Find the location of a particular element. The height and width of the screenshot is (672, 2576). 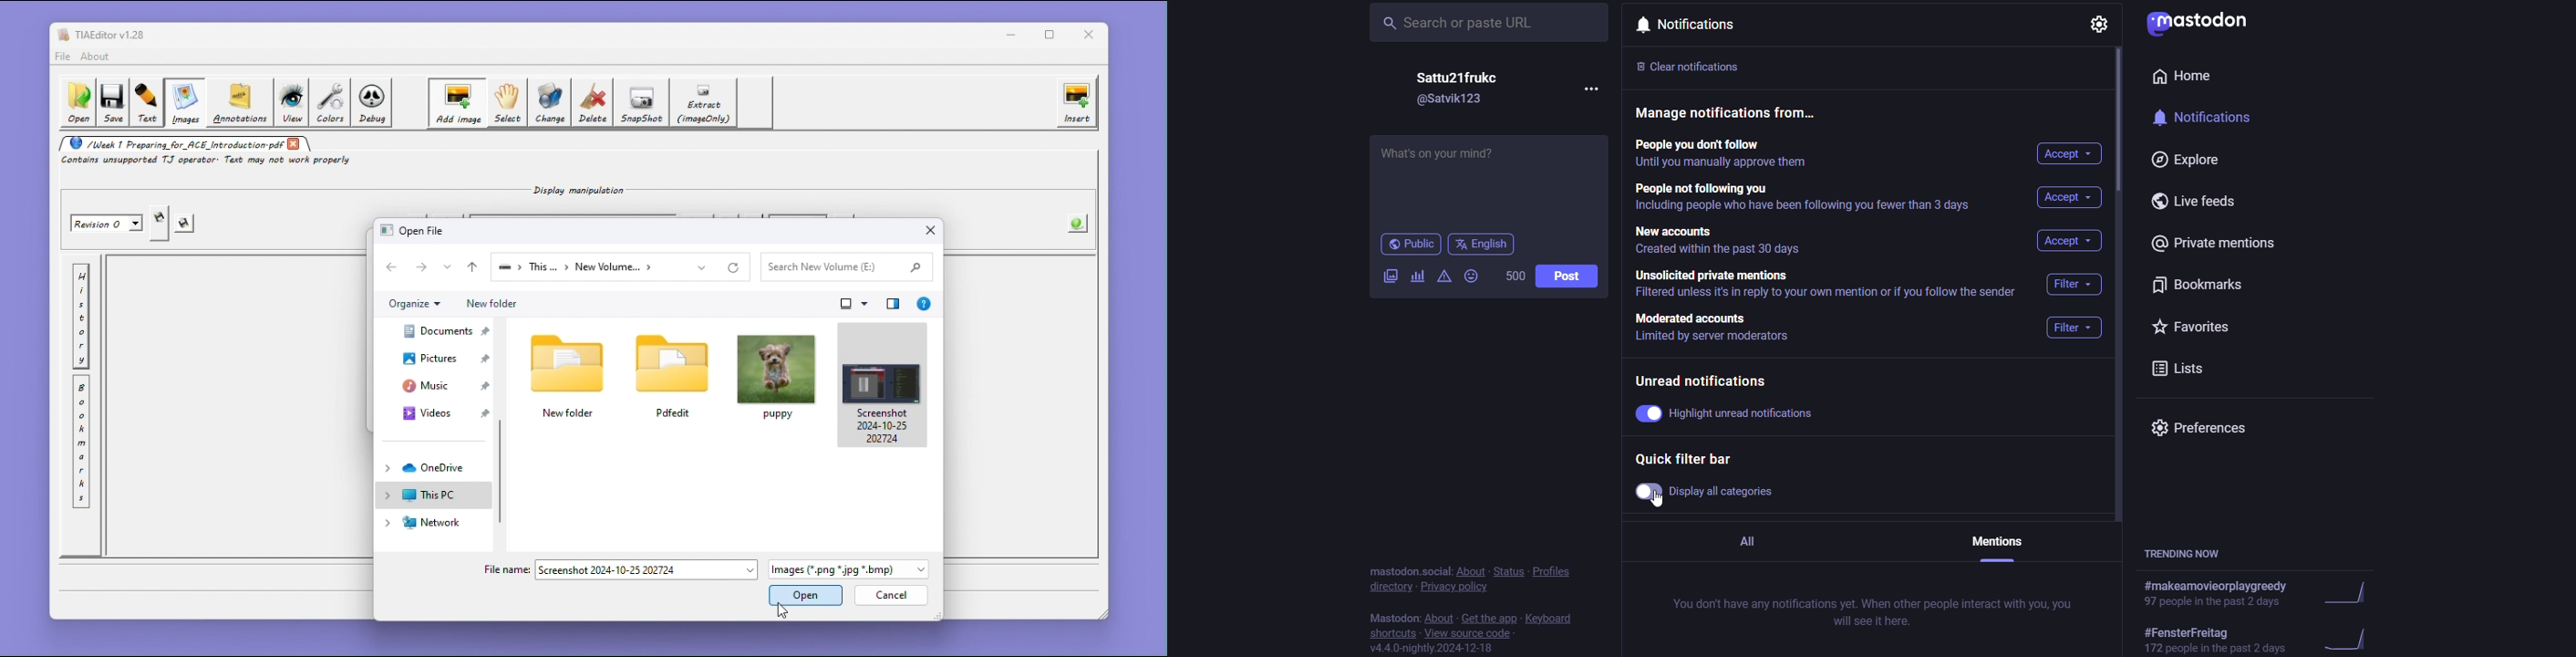

Moderated accounts Limited by server moderators is located at coordinates (1718, 328).